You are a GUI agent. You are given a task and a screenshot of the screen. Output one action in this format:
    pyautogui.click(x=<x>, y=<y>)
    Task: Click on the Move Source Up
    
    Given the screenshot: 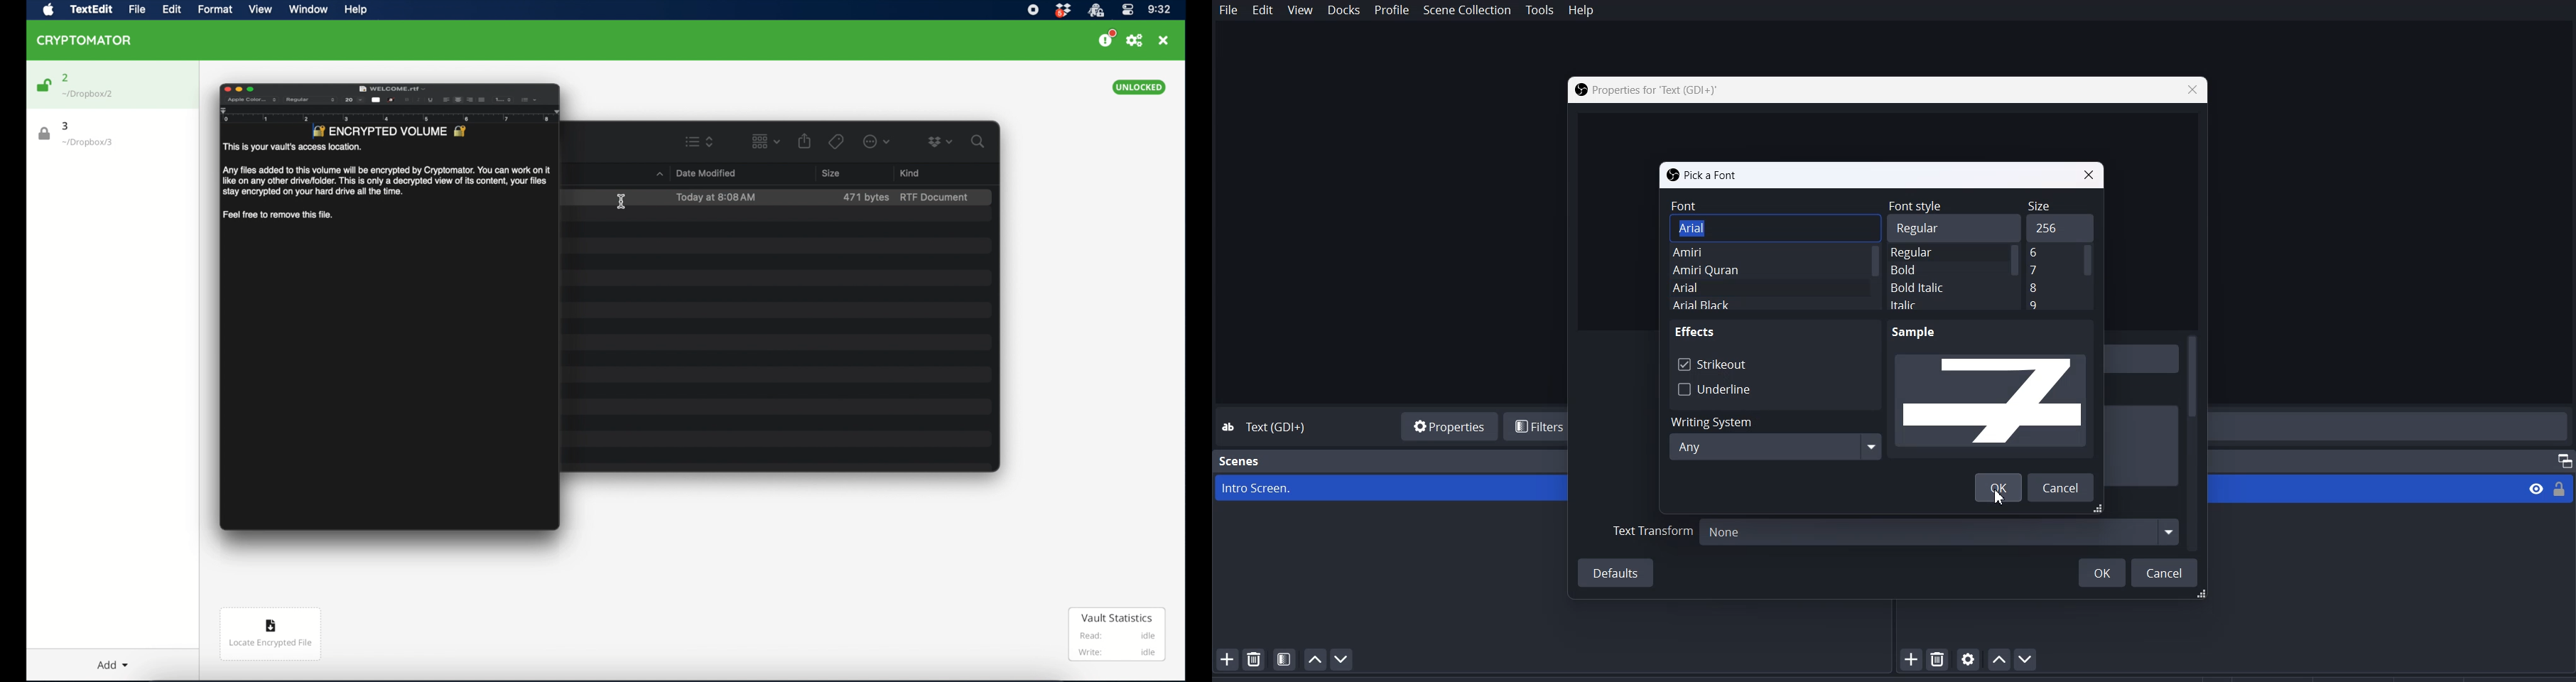 What is the action you would take?
    pyautogui.click(x=1998, y=659)
    